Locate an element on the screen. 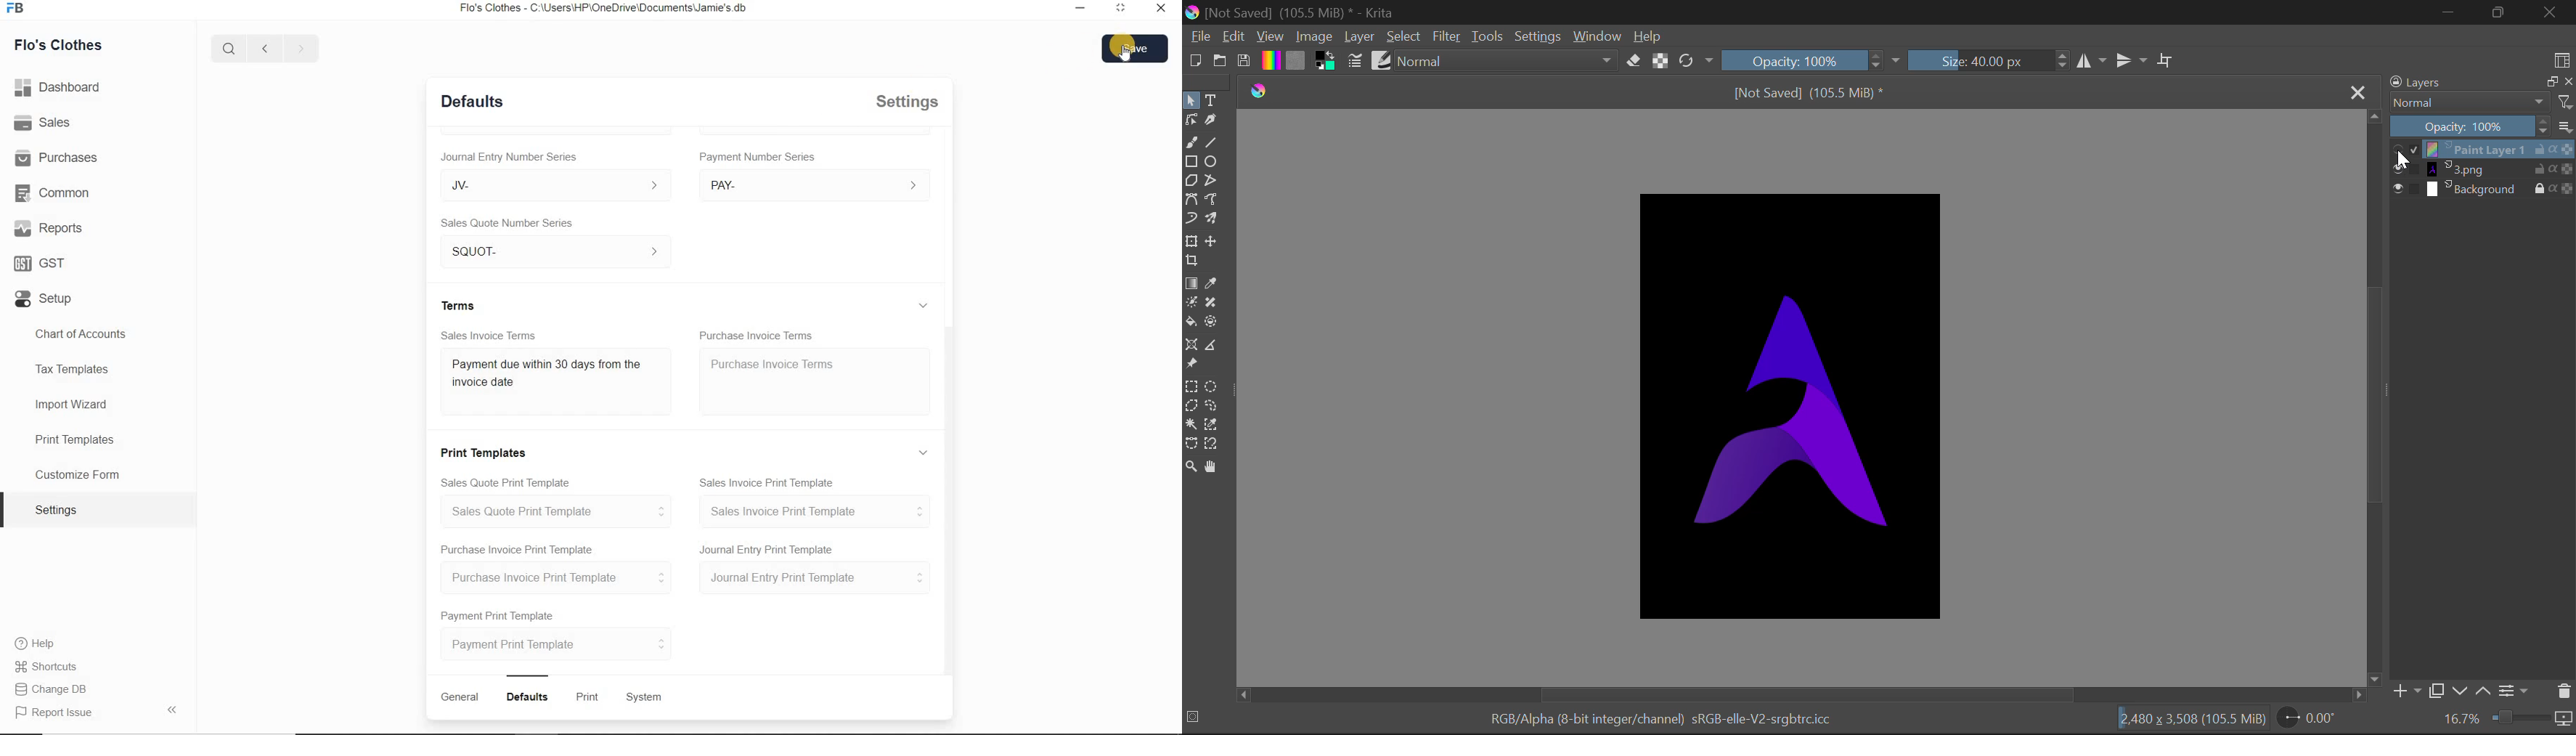 This screenshot has height=756, width=2576. Import Wizard is located at coordinates (97, 406).